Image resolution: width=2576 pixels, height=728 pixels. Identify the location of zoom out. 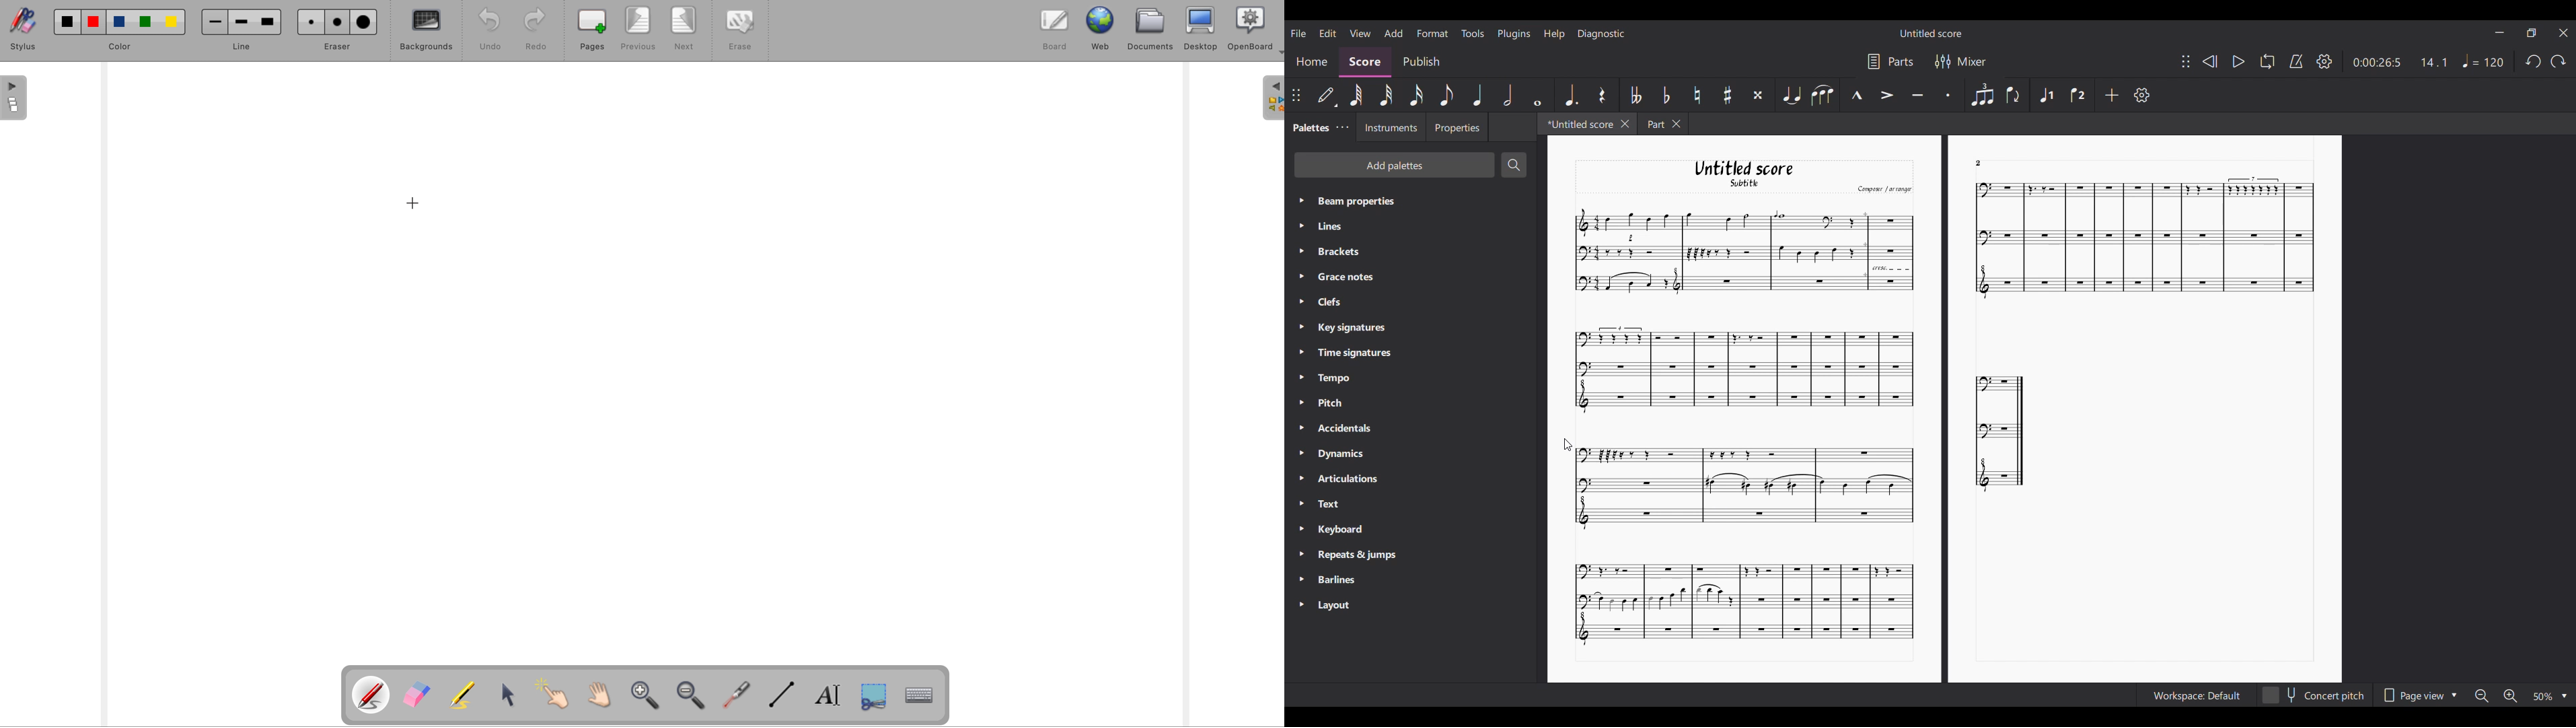
(694, 697).